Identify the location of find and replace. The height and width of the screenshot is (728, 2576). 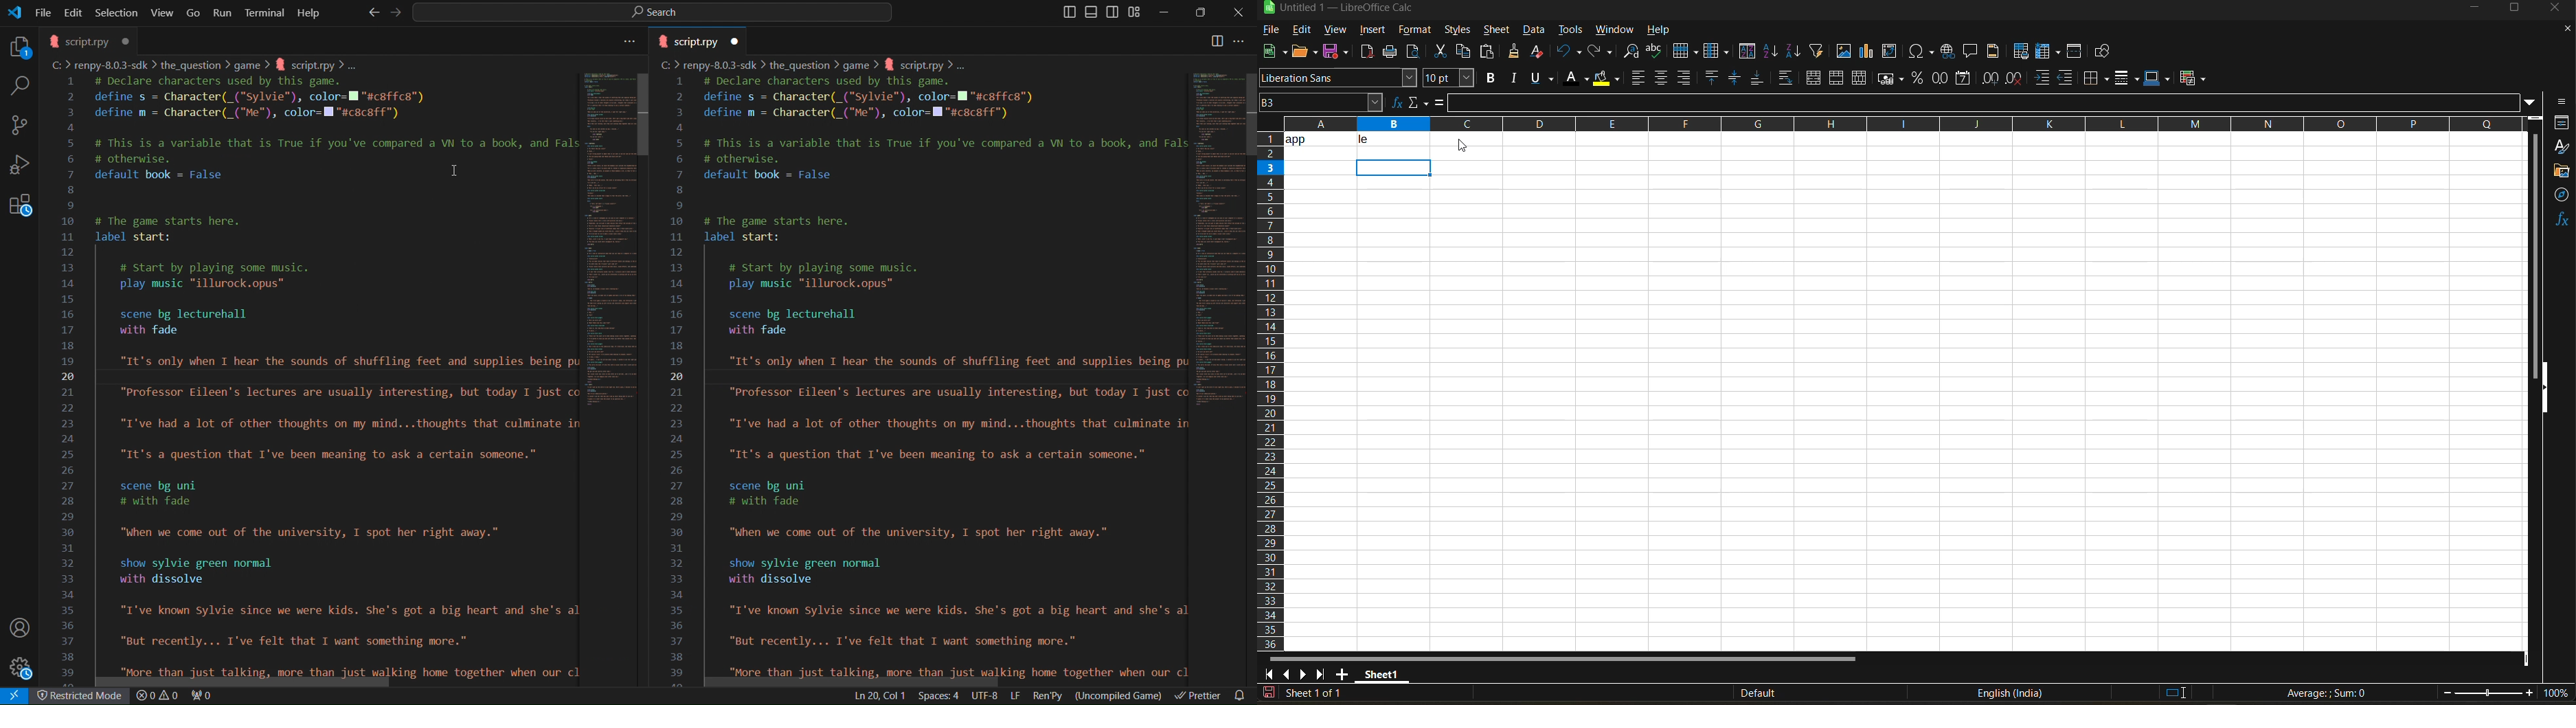
(1631, 54).